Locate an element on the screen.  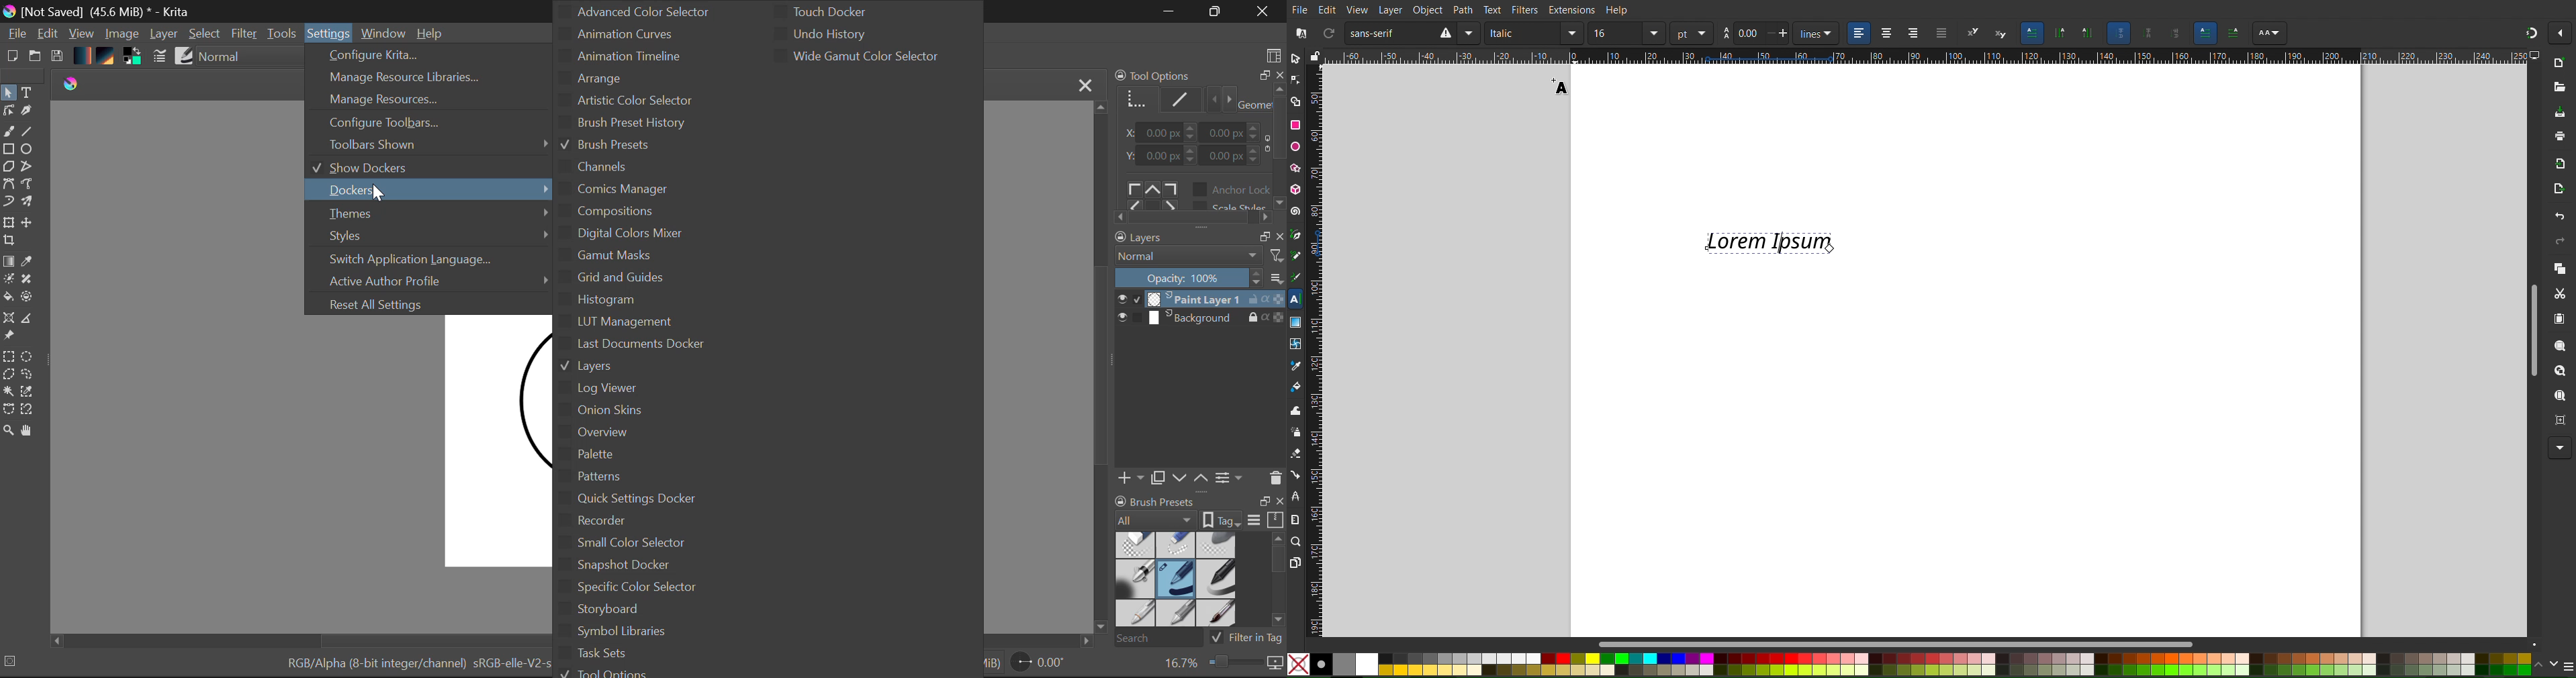
Docket is located at coordinates (424, 191).